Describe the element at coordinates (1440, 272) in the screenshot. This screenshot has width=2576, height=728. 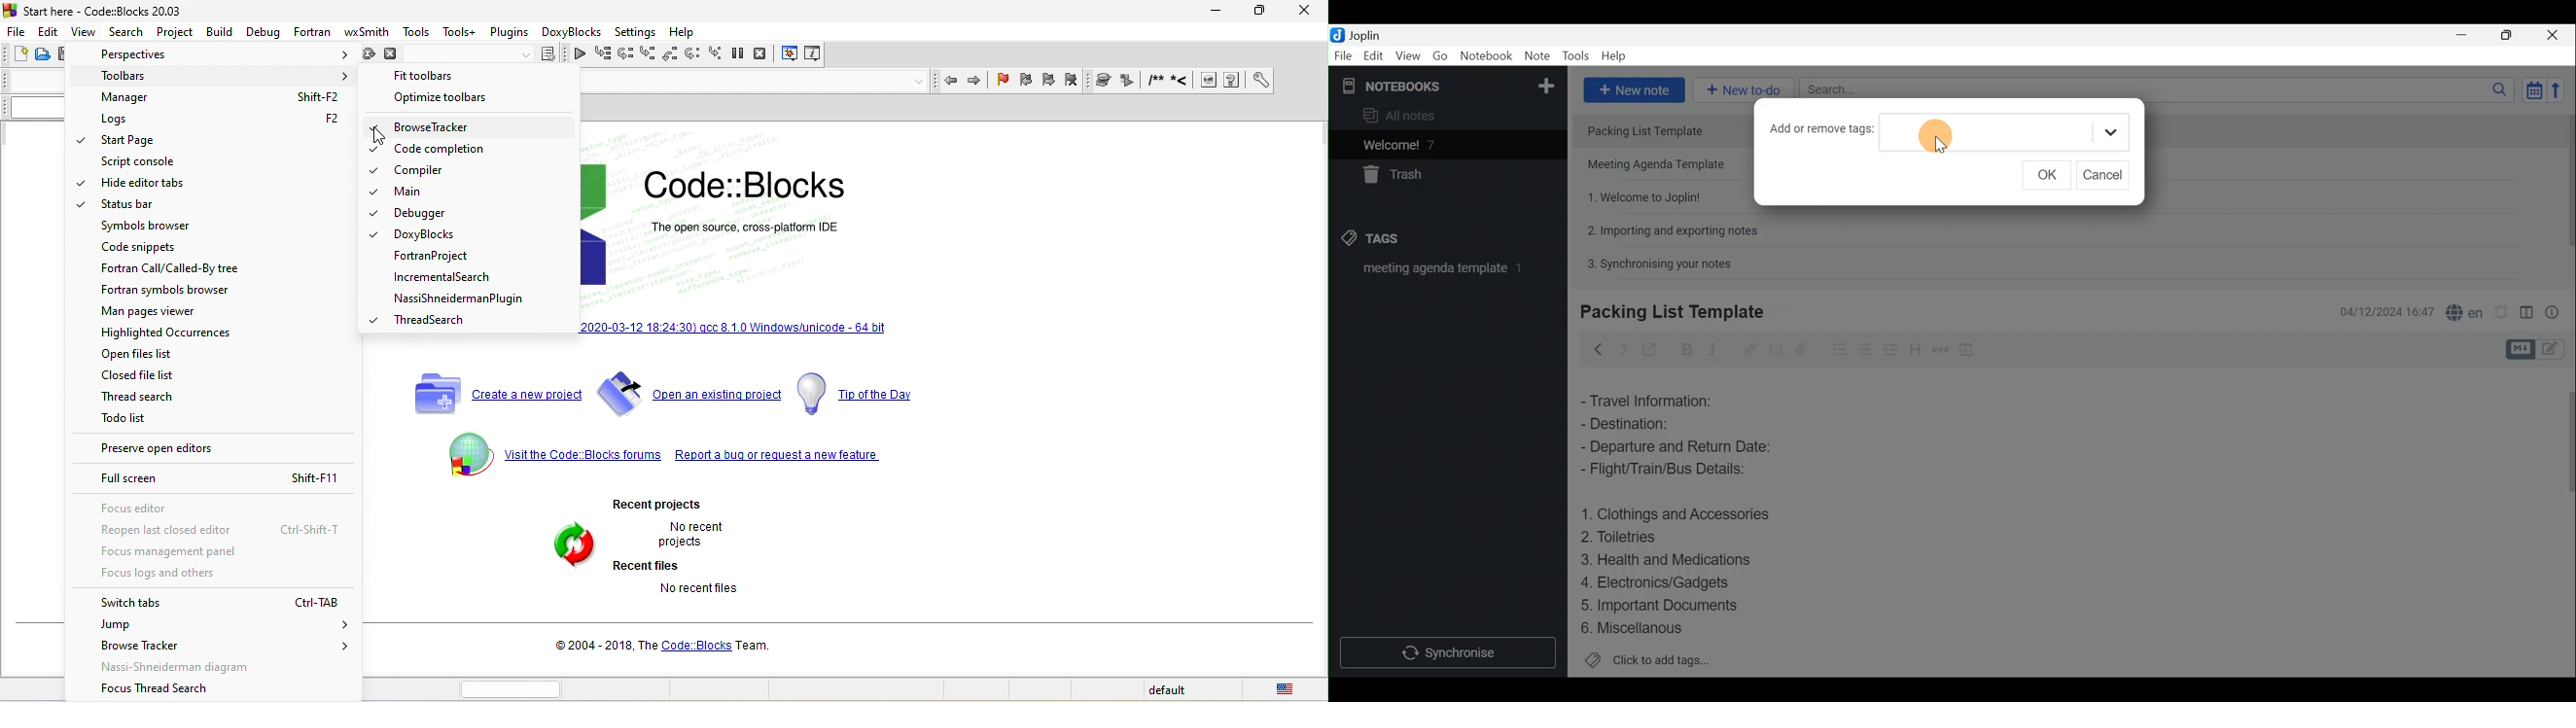
I see `meeting agenda template` at that location.